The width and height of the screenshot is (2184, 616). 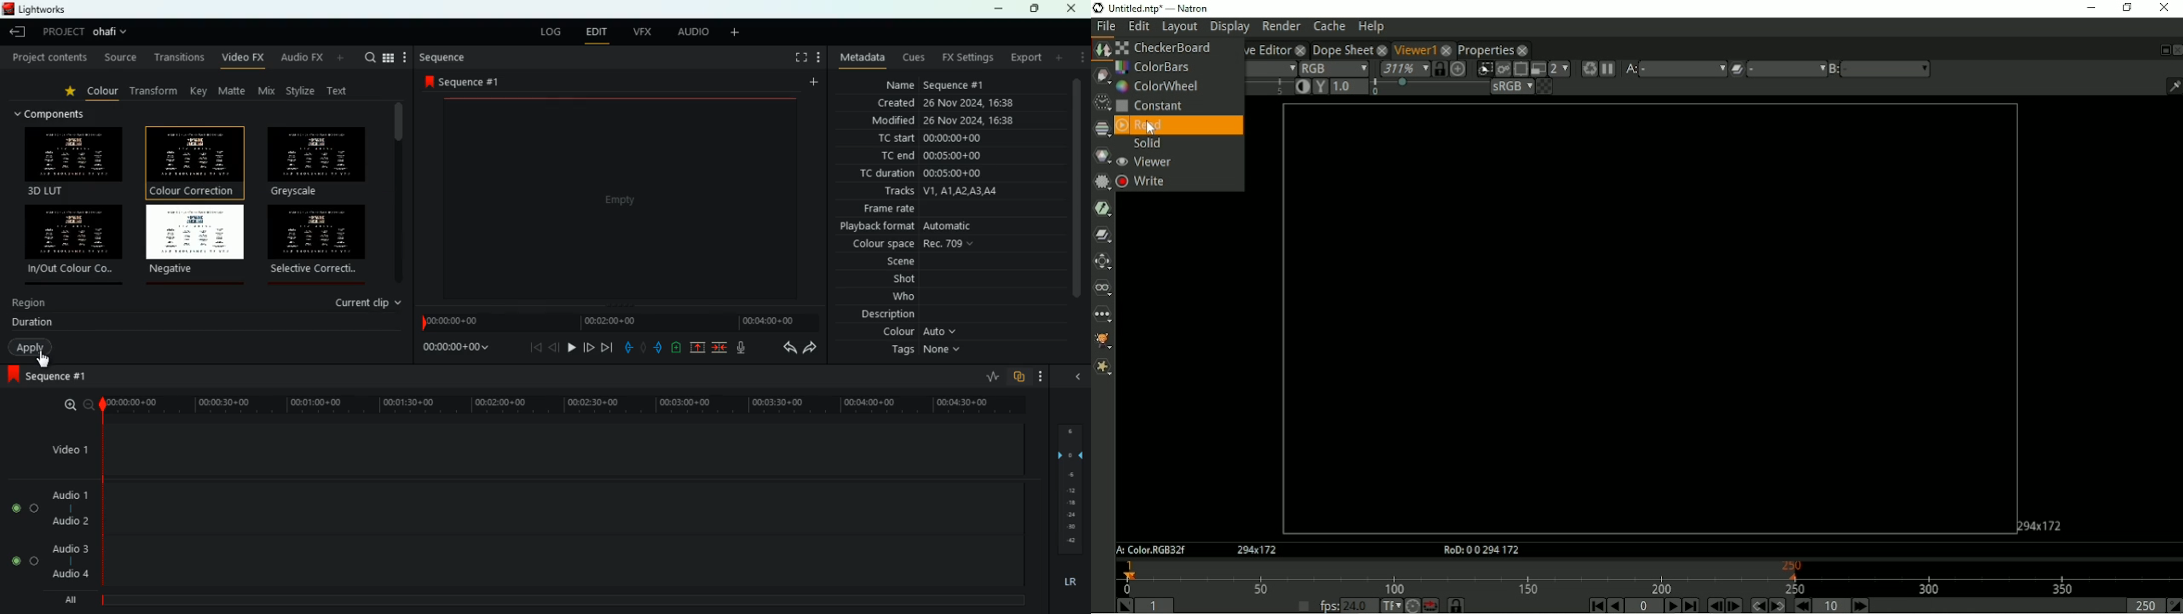 What do you see at coordinates (71, 495) in the screenshot?
I see `audio 1` at bounding box center [71, 495].